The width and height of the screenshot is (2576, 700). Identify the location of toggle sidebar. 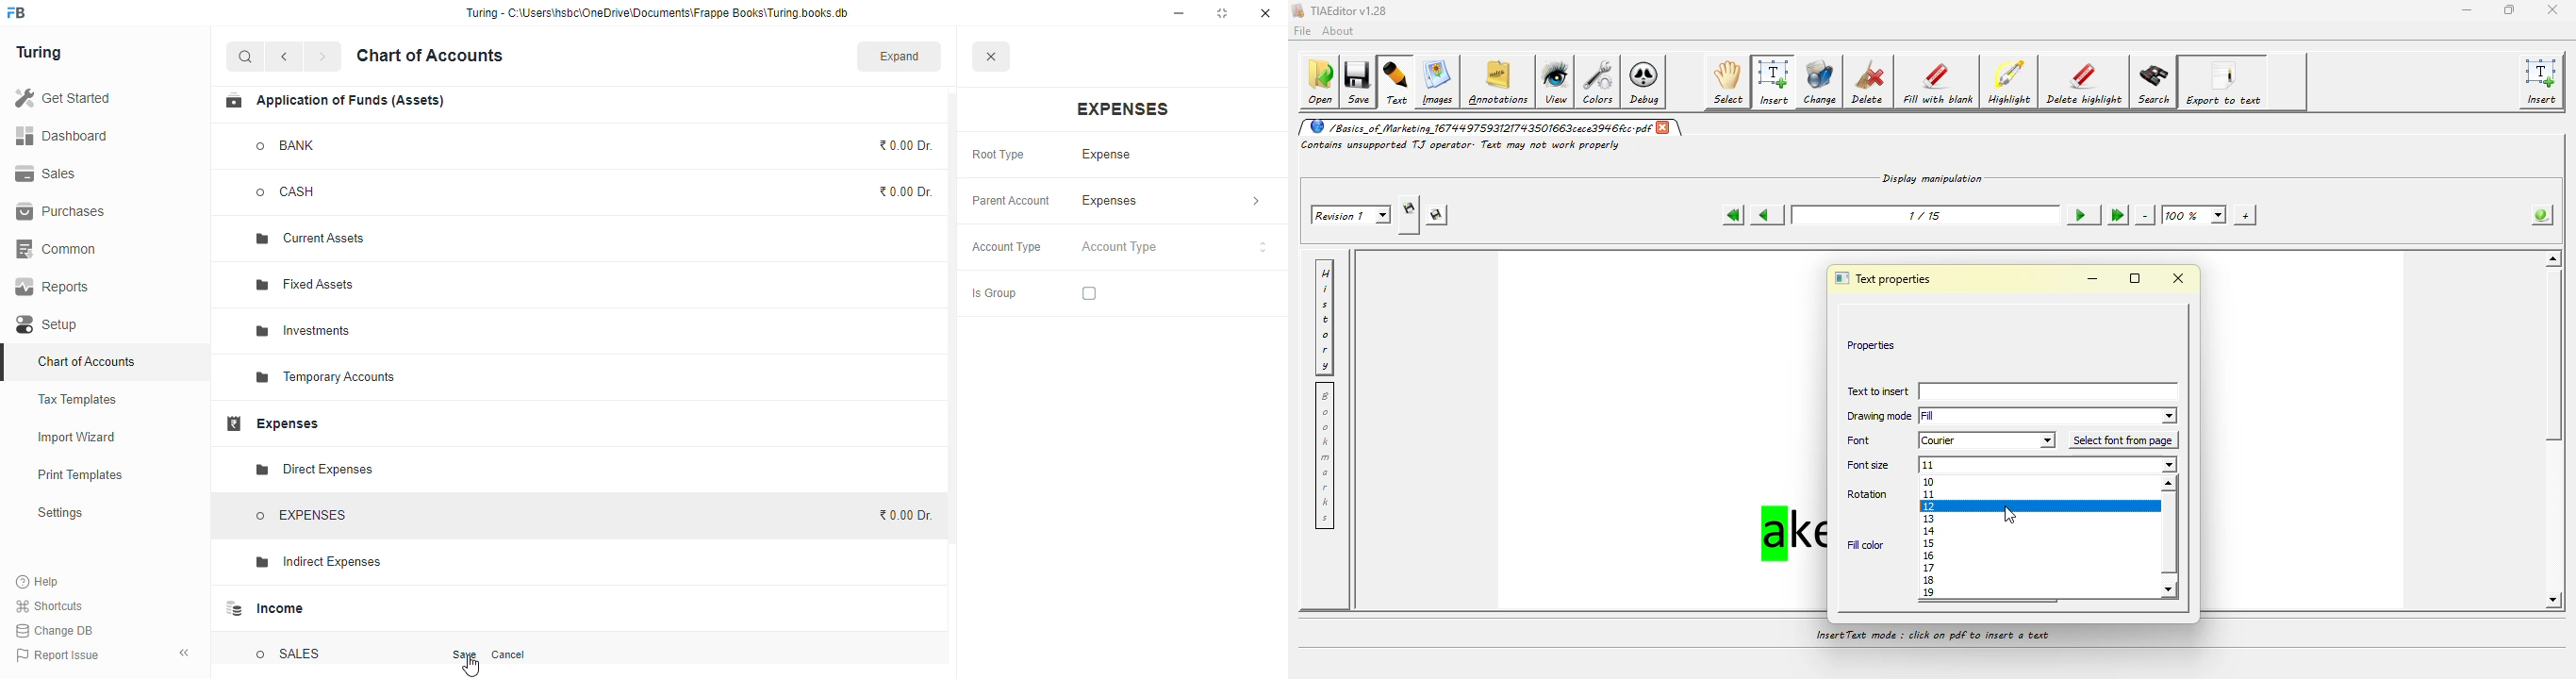
(185, 653).